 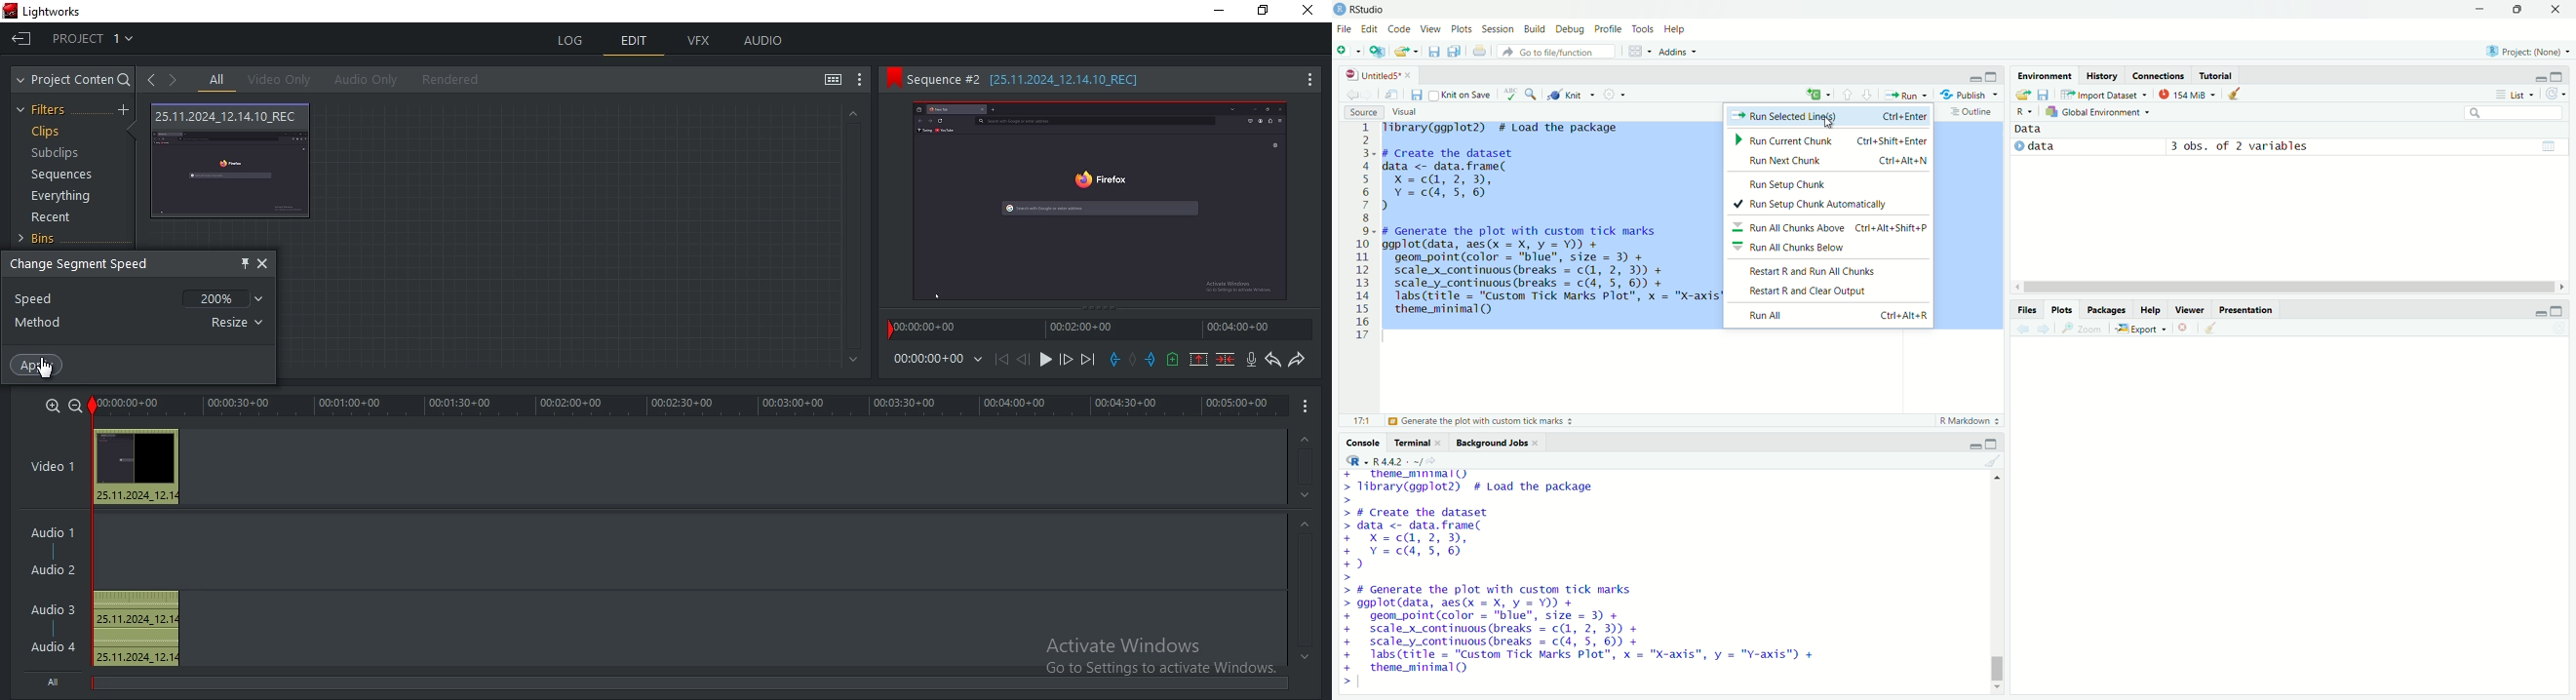 I want to click on maximize, so click(x=2565, y=75).